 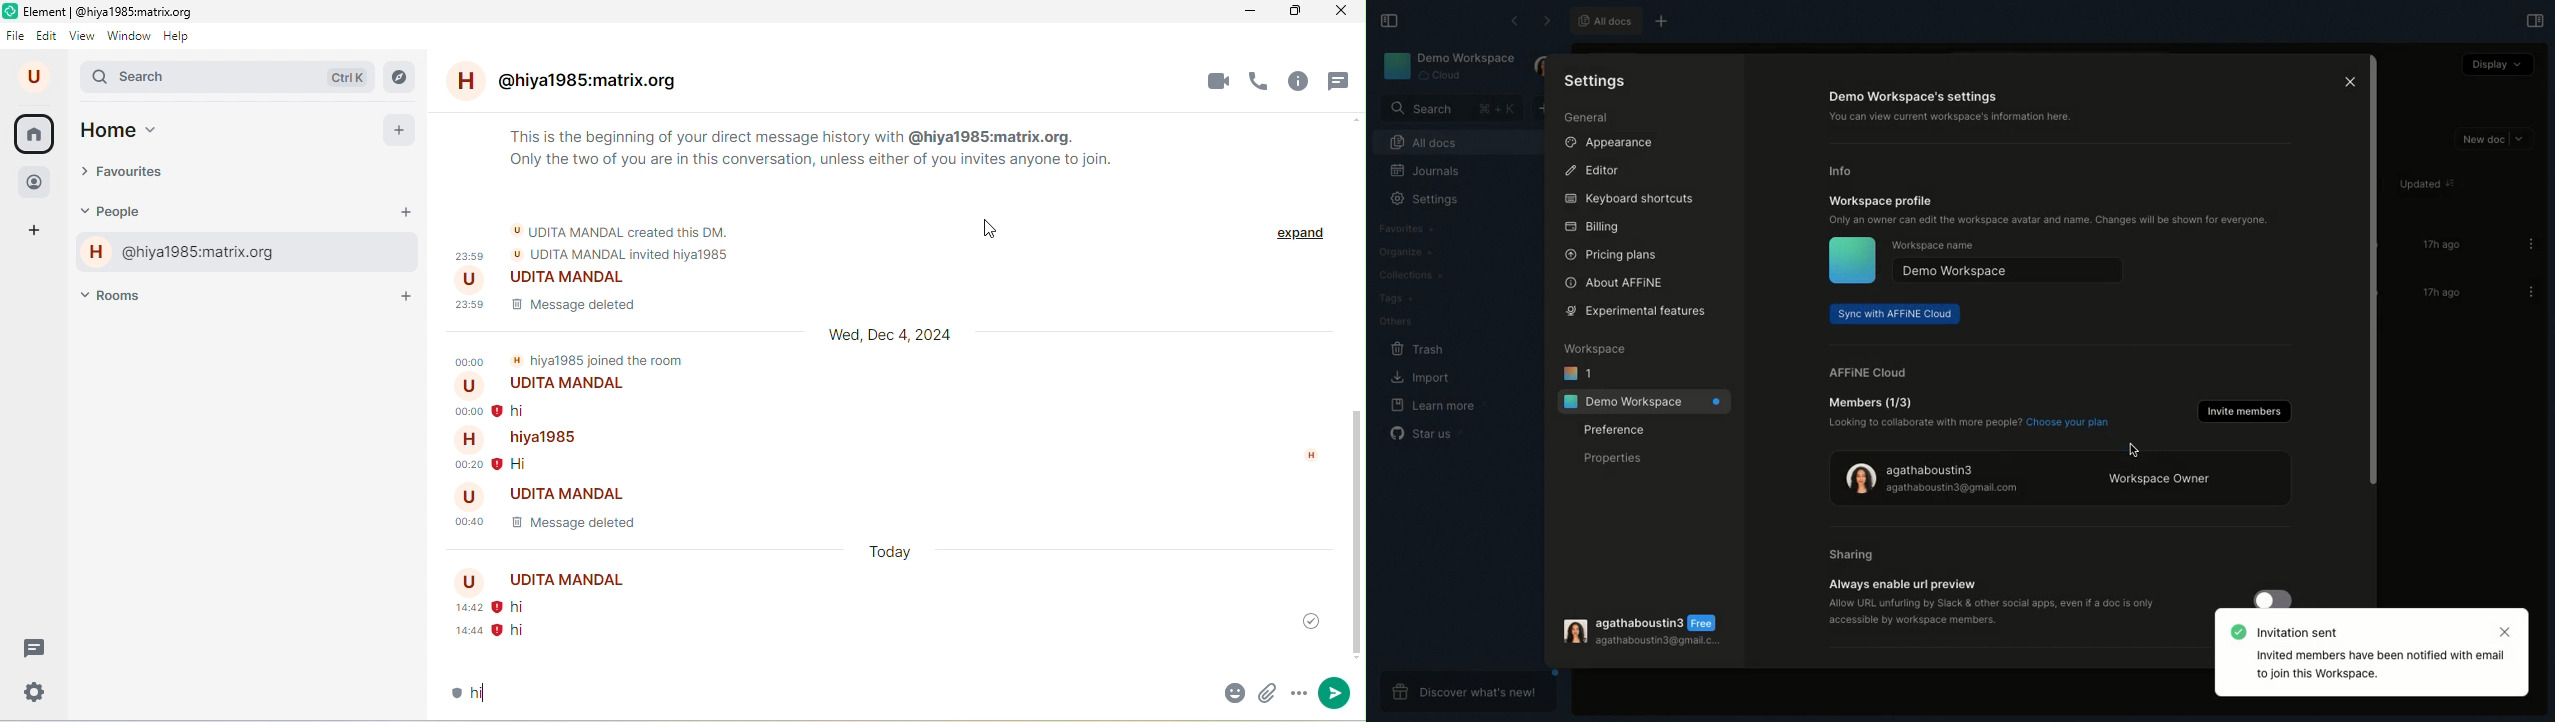 What do you see at coordinates (1591, 169) in the screenshot?
I see `Editor` at bounding box center [1591, 169].